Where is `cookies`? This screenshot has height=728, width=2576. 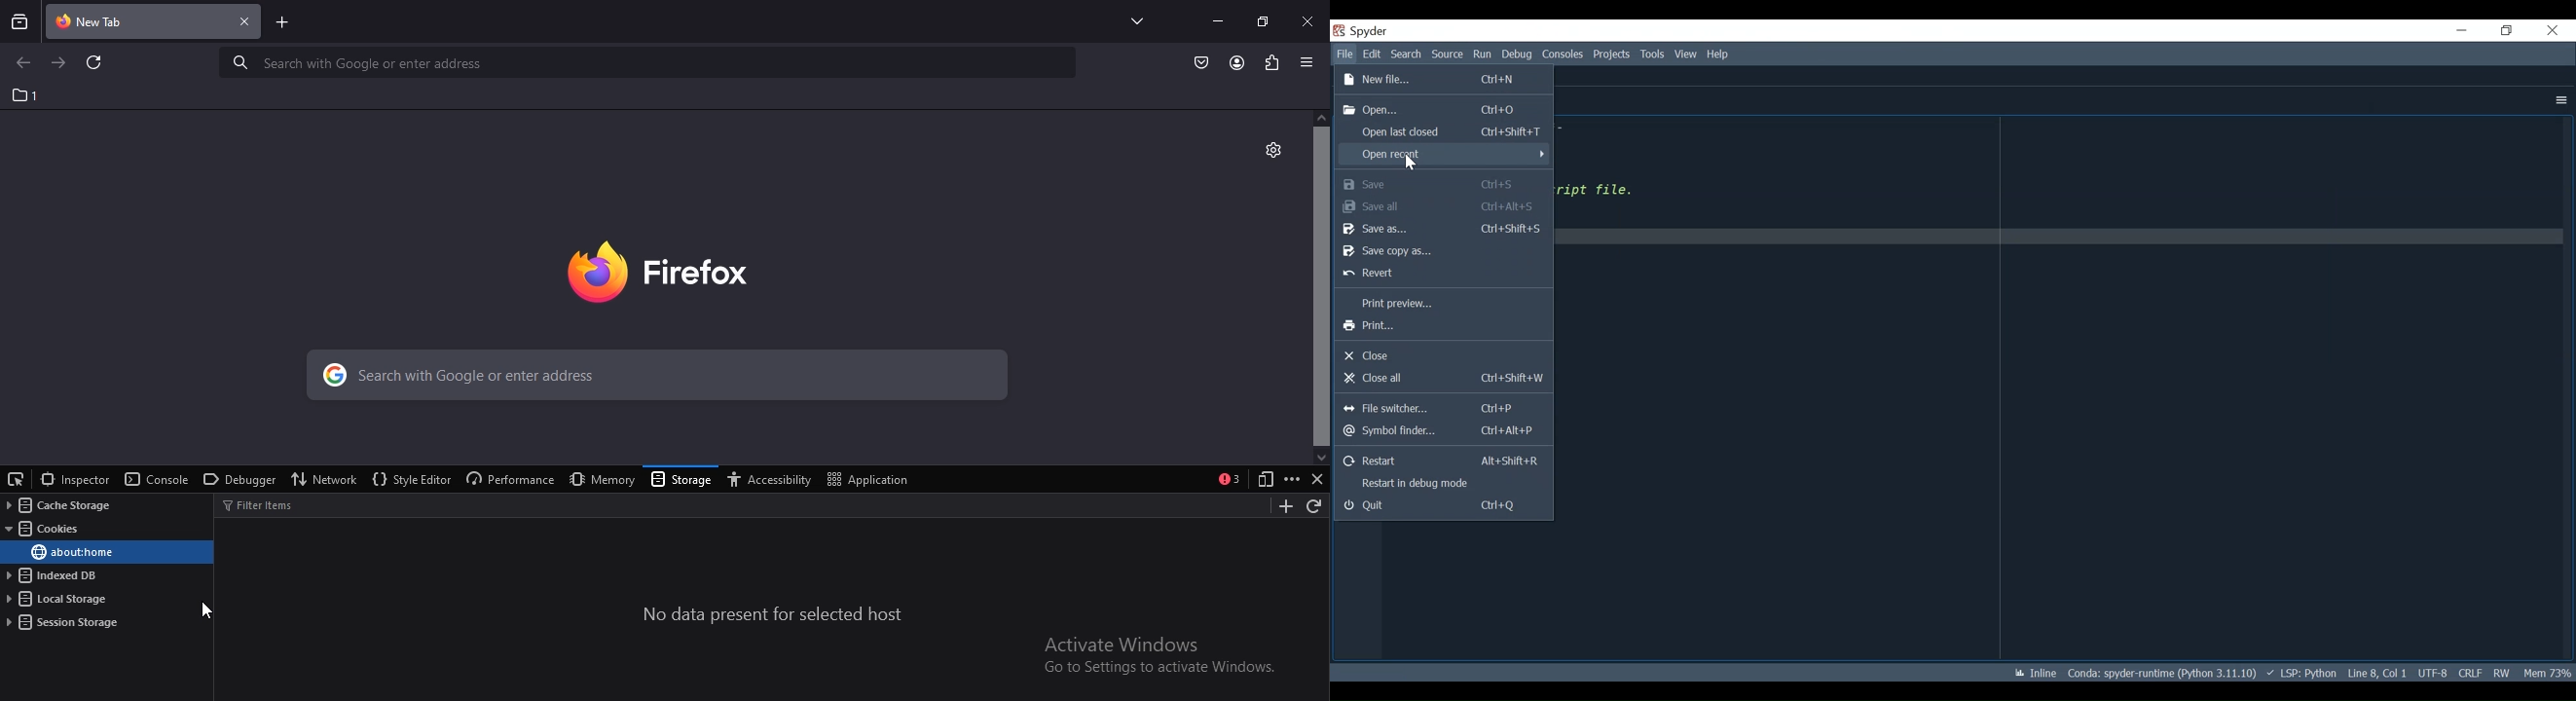
cookies is located at coordinates (47, 530).